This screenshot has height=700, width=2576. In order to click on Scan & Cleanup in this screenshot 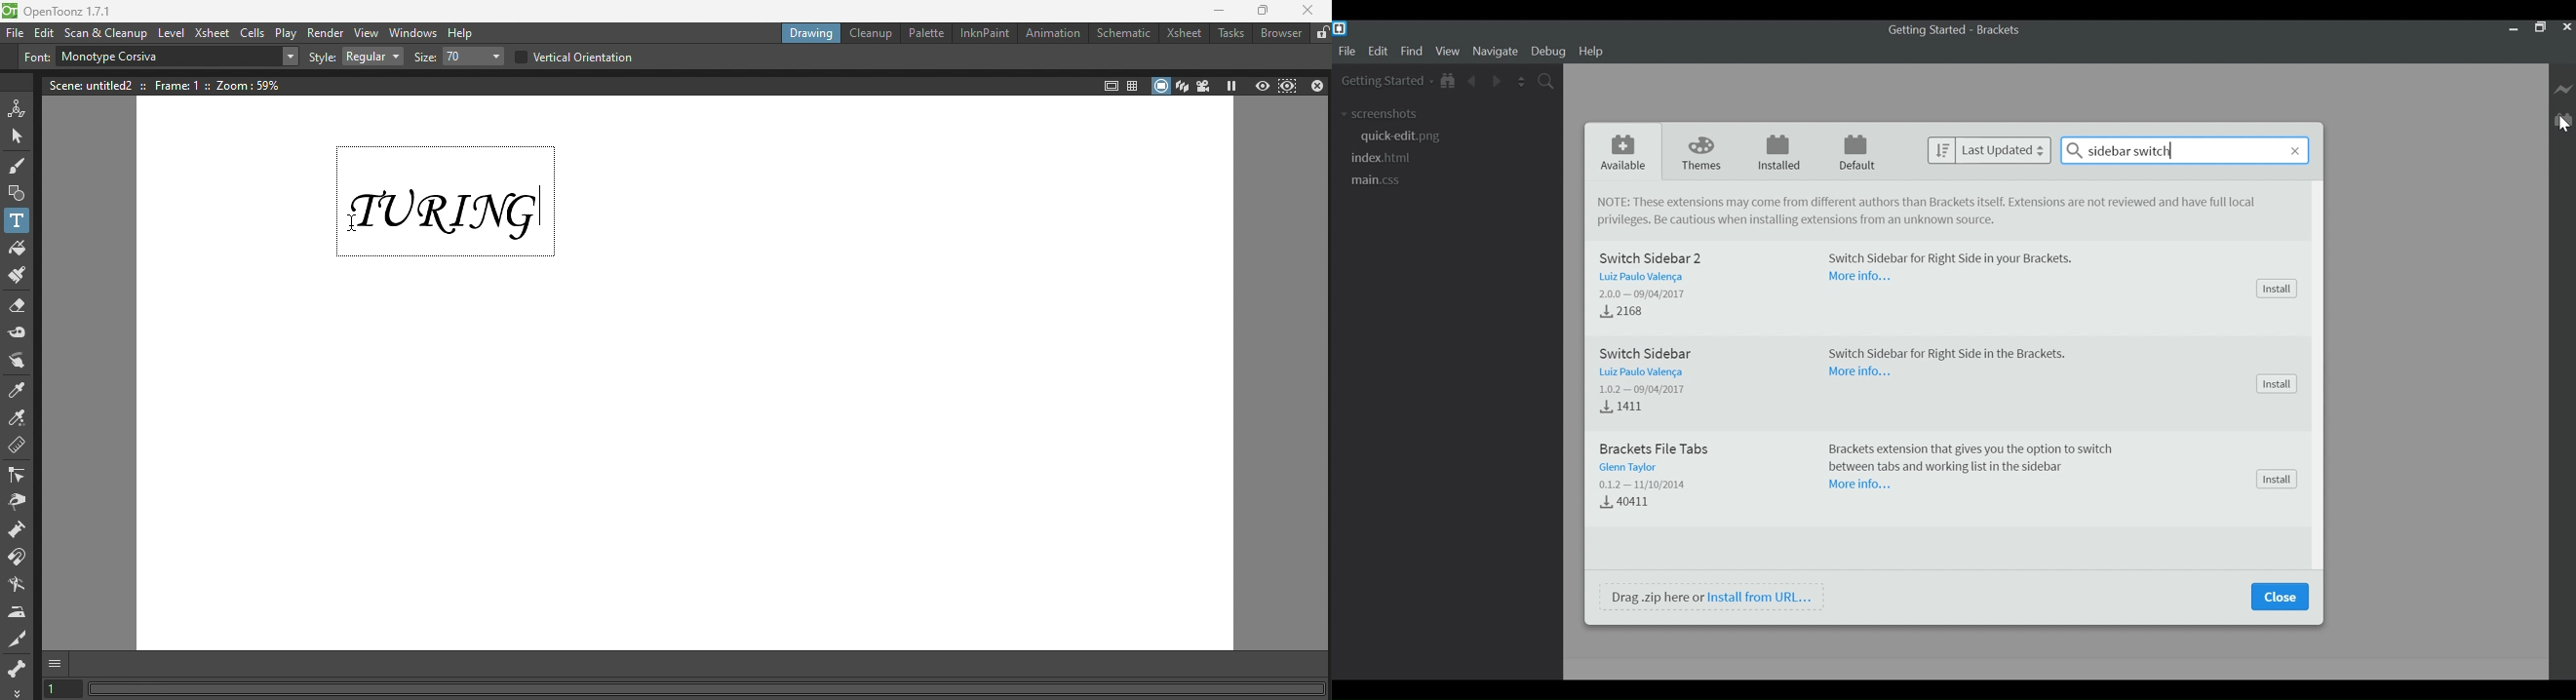, I will do `click(107, 32)`.